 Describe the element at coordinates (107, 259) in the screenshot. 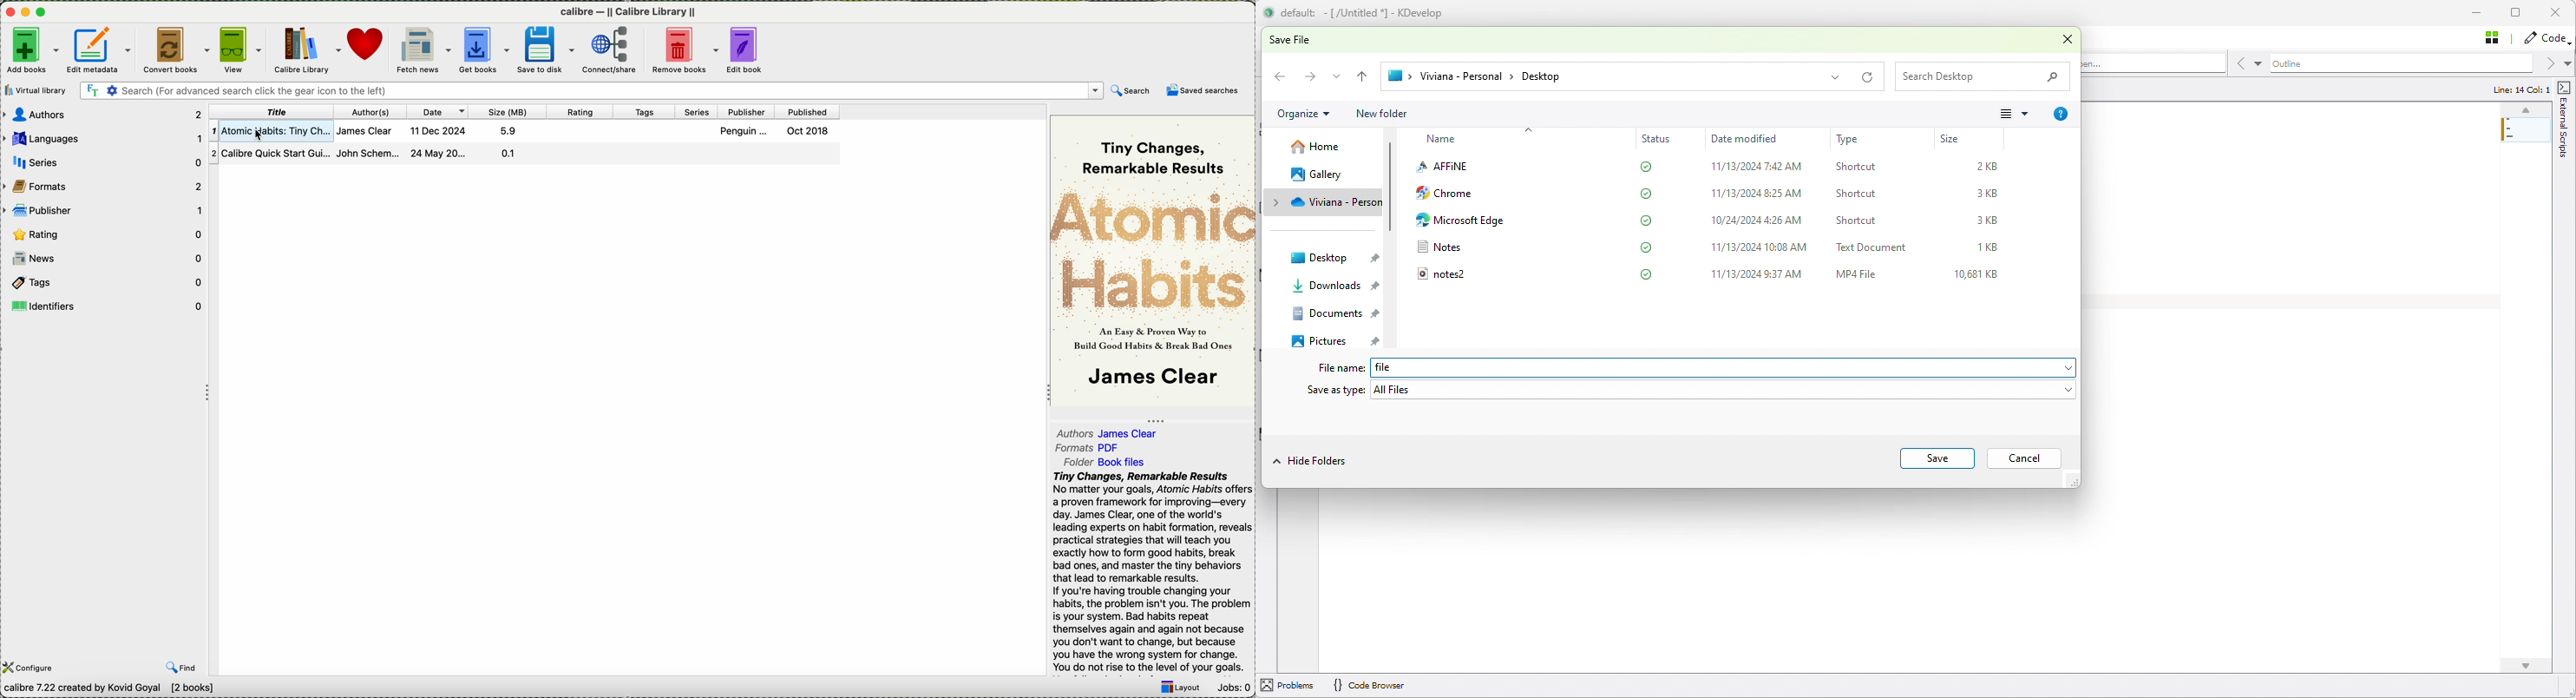

I see `news` at that location.